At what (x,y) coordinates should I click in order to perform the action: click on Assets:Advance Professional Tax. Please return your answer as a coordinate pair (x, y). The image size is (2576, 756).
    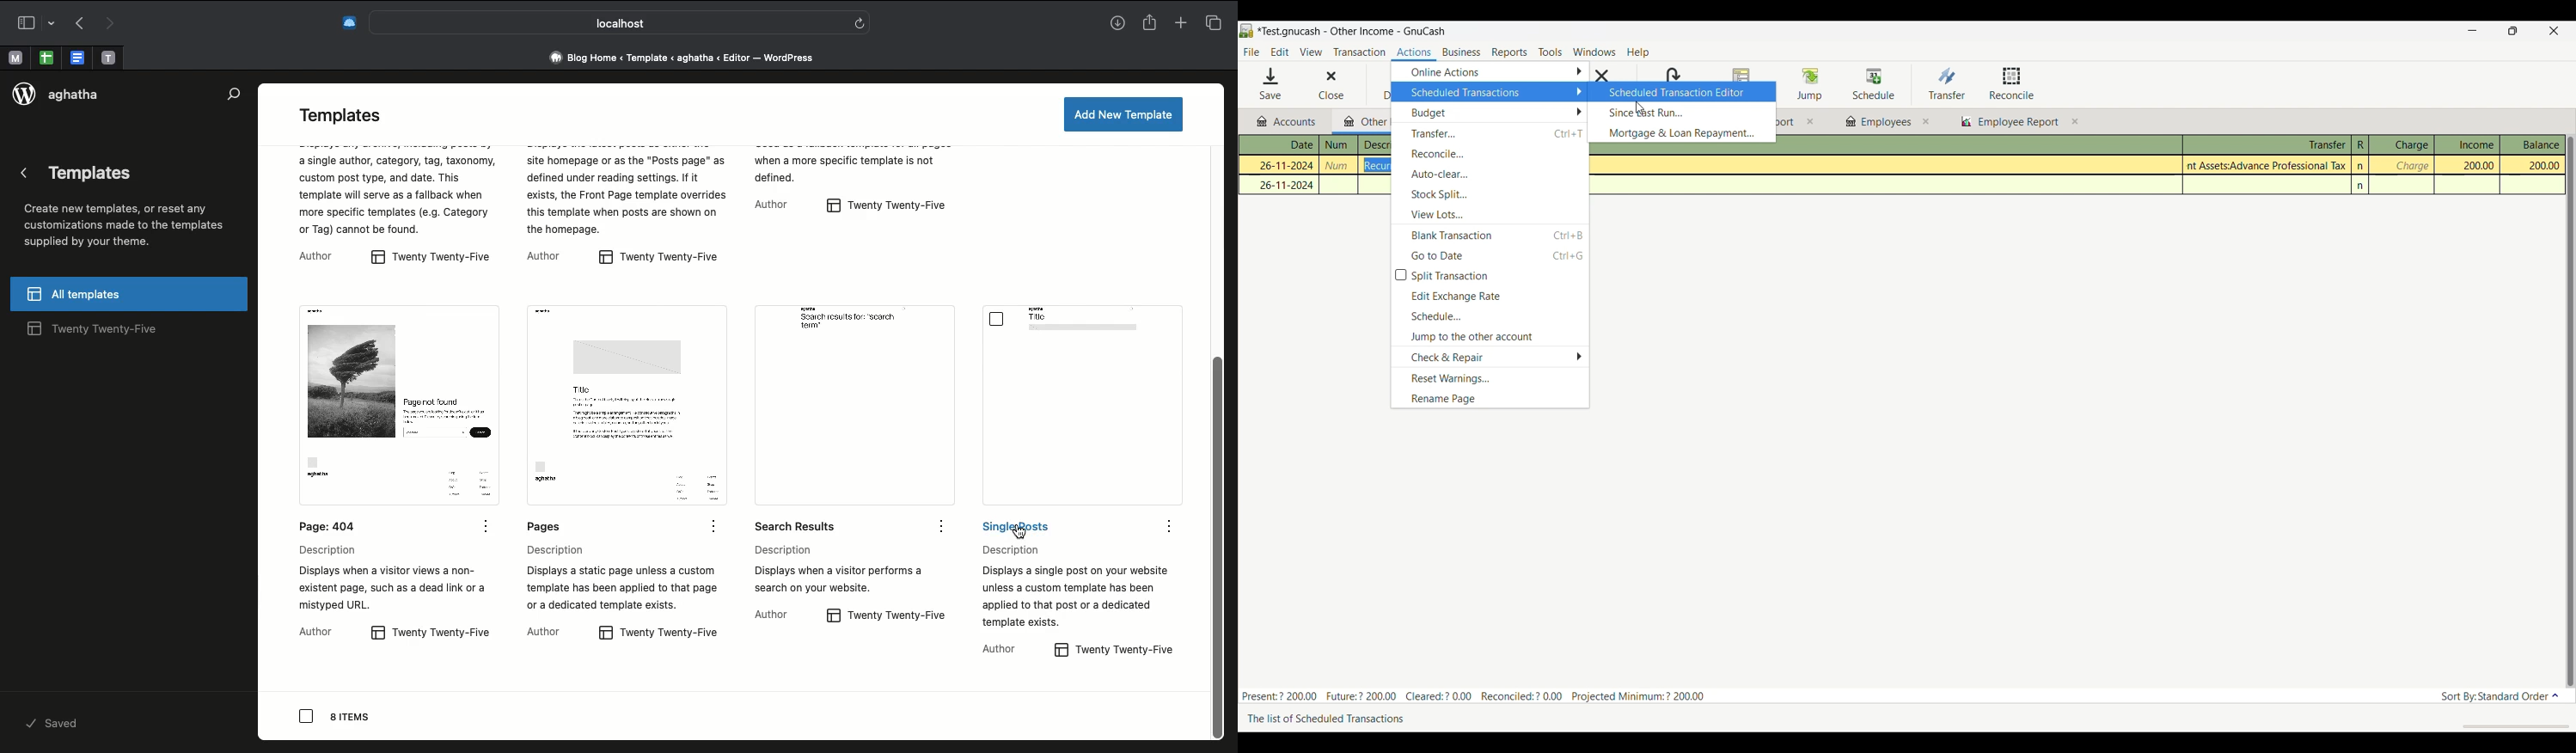
    Looking at the image, I should click on (2269, 165).